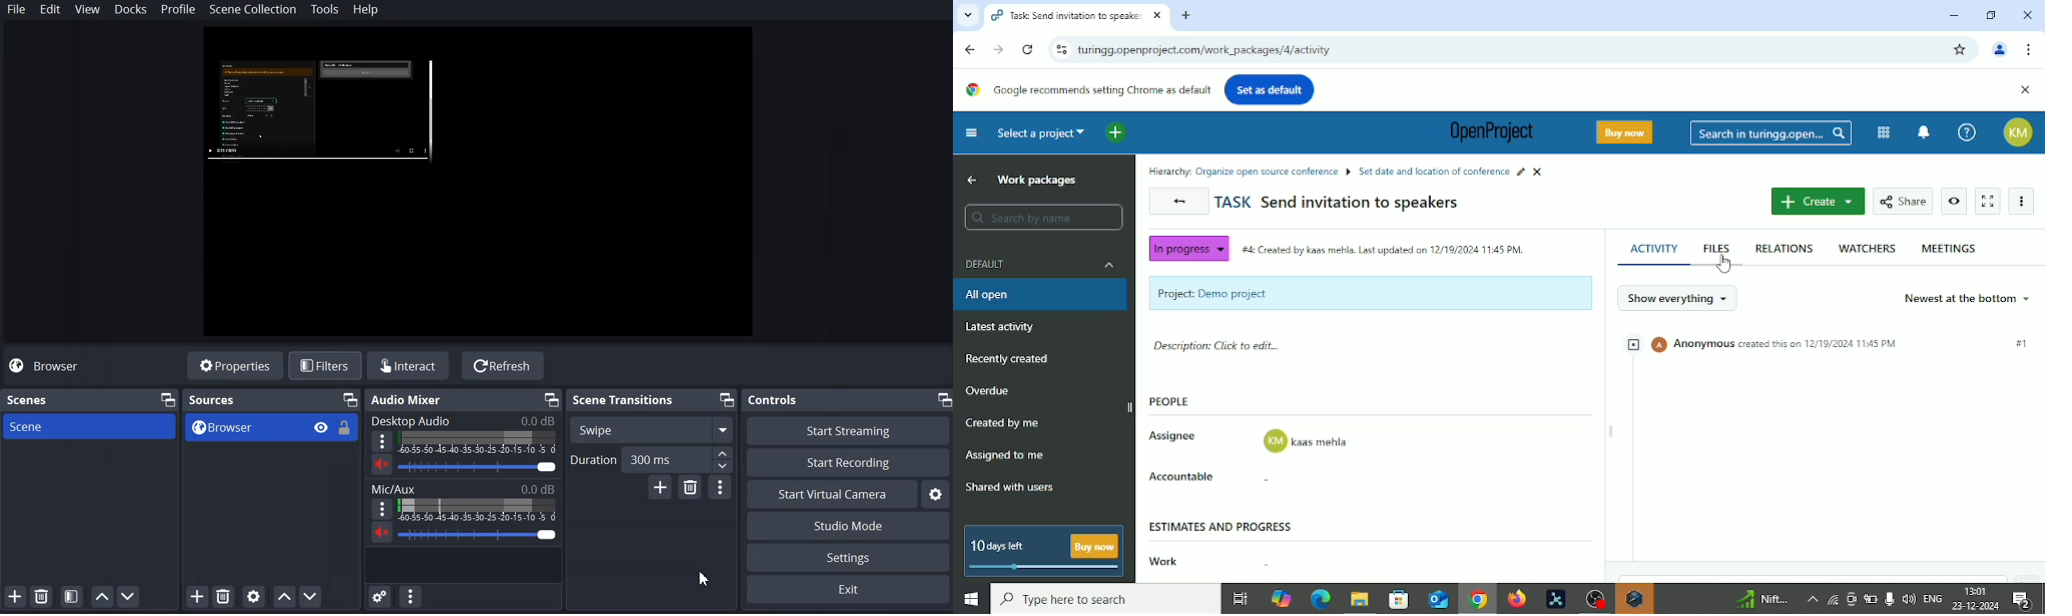 This screenshot has width=2072, height=616. What do you see at coordinates (382, 465) in the screenshot?
I see `Volume` at bounding box center [382, 465].